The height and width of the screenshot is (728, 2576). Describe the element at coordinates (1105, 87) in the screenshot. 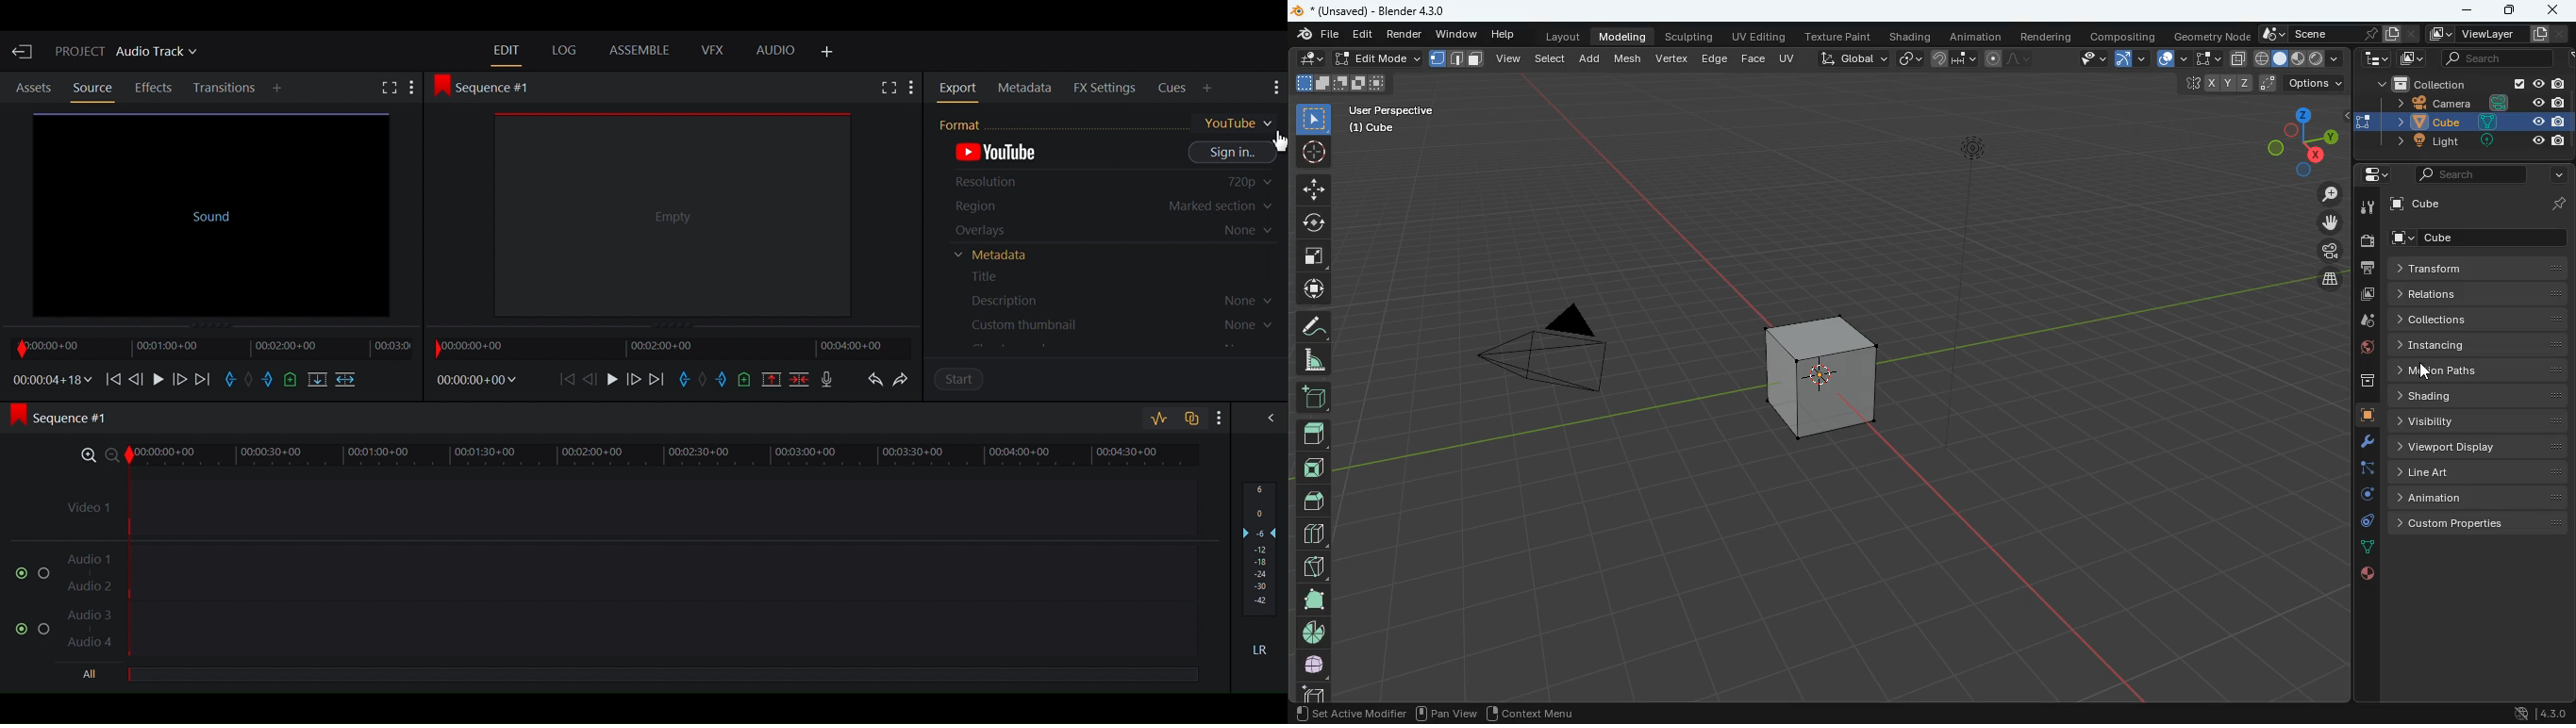

I see `FX Settings` at that location.